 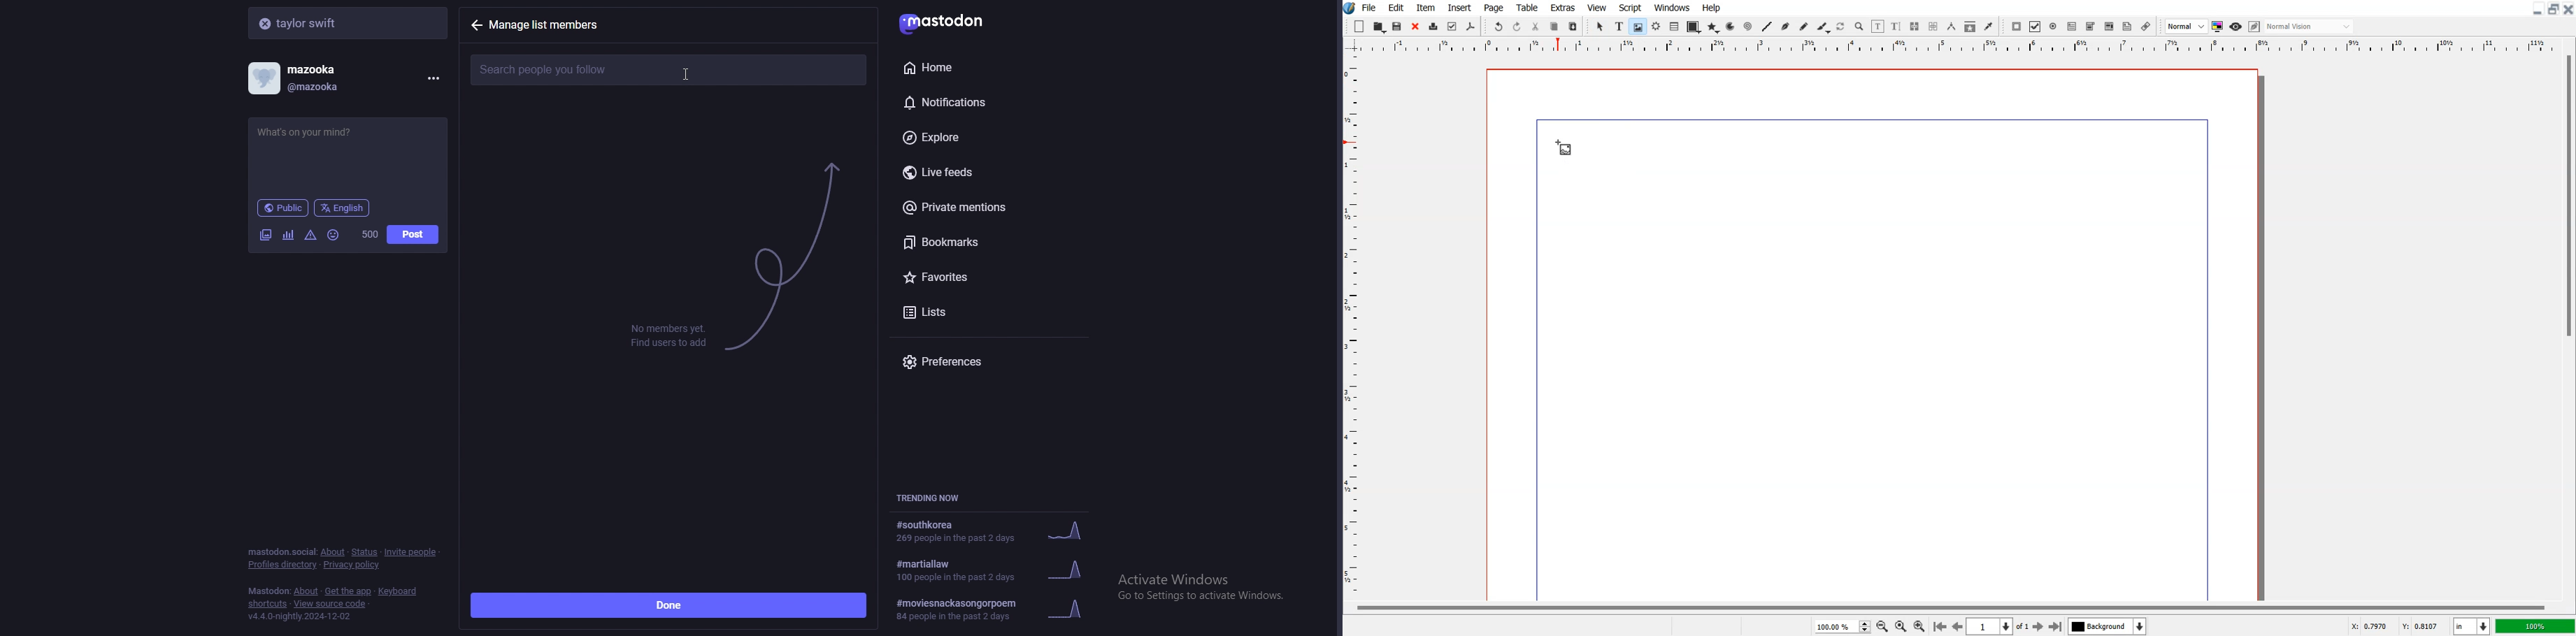 I want to click on invite people, so click(x=411, y=551).